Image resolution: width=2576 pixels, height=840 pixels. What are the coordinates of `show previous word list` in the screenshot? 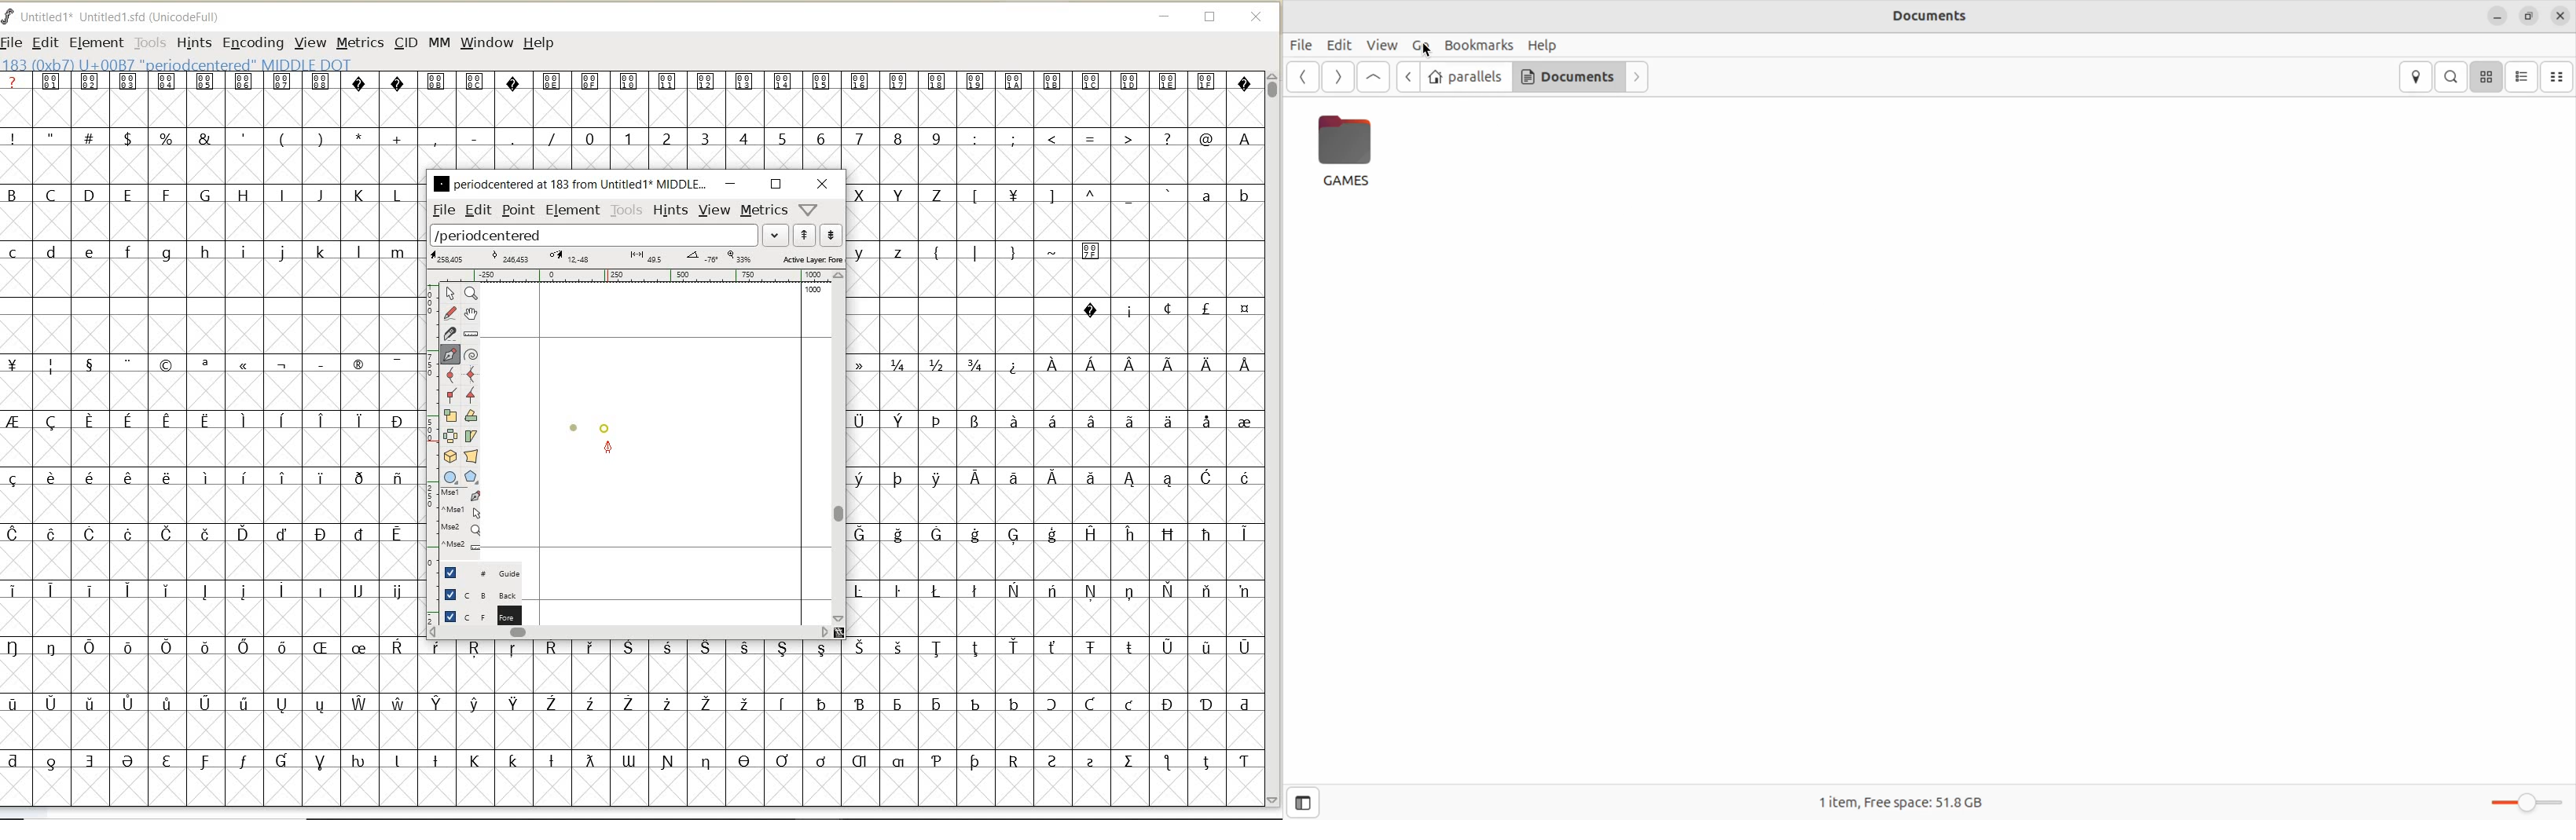 It's located at (805, 236).